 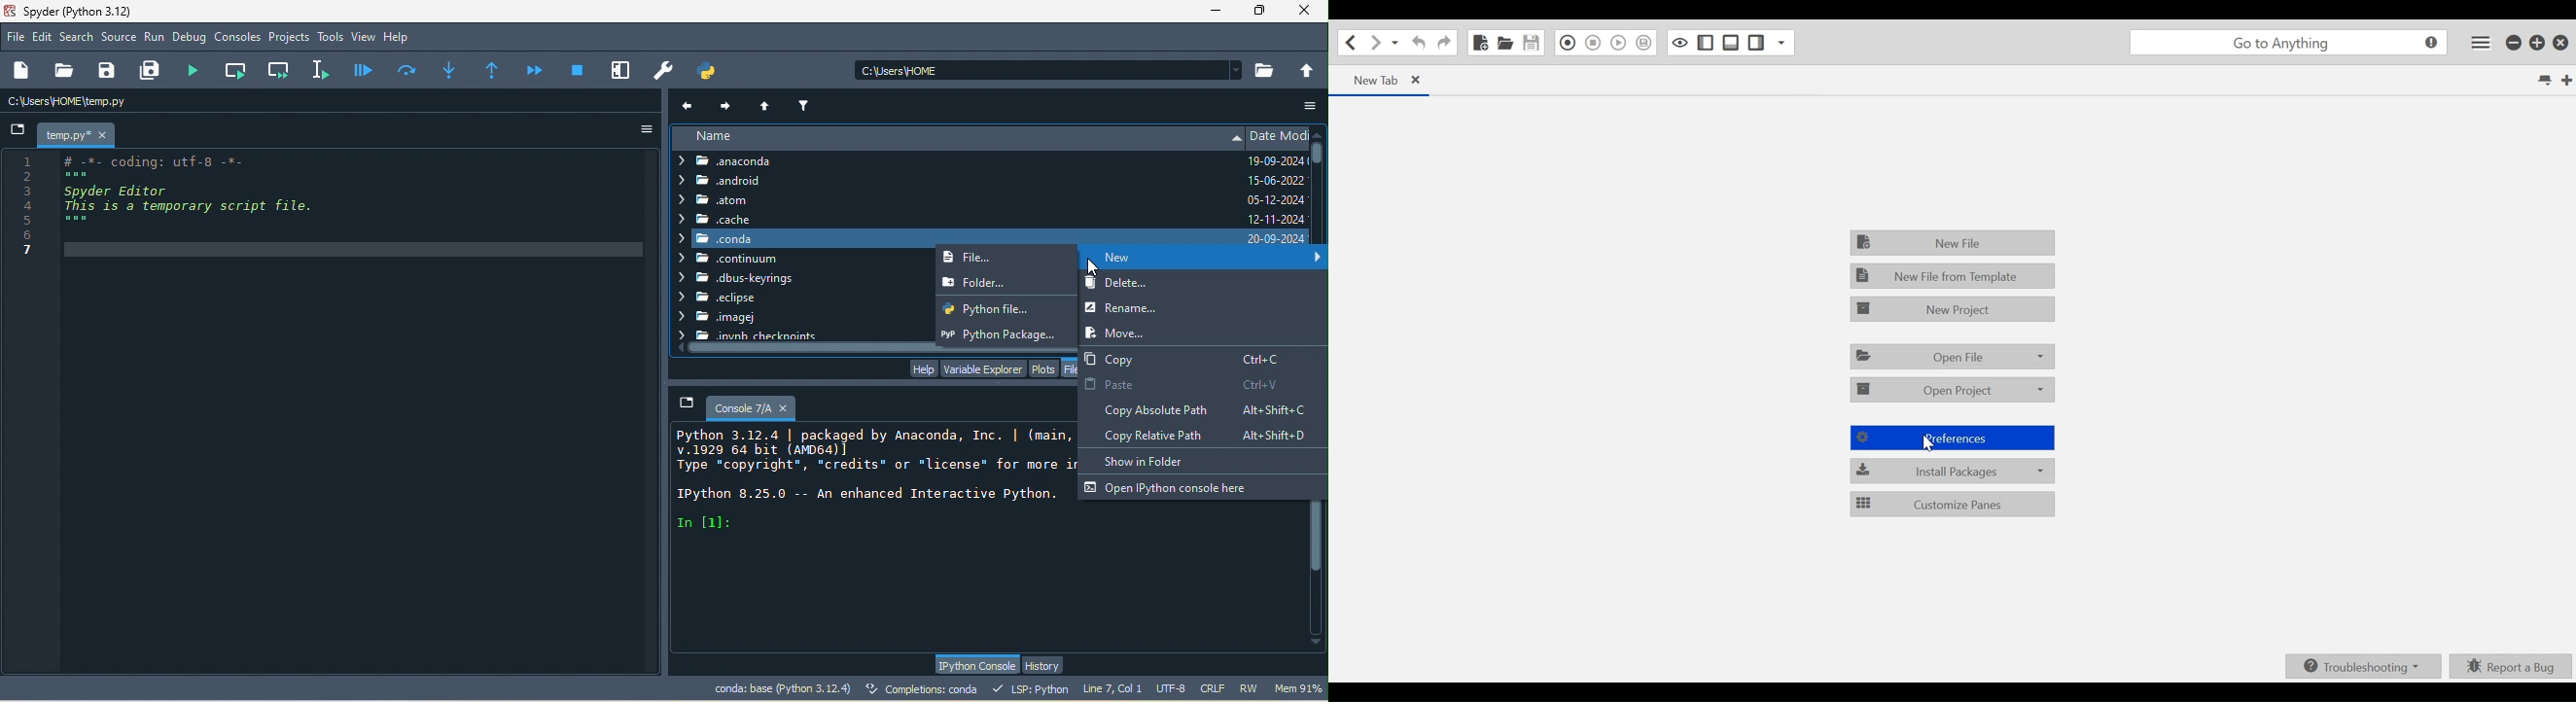 What do you see at coordinates (1680, 42) in the screenshot?
I see `Toggle focus mode` at bounding box center [1680, 42].